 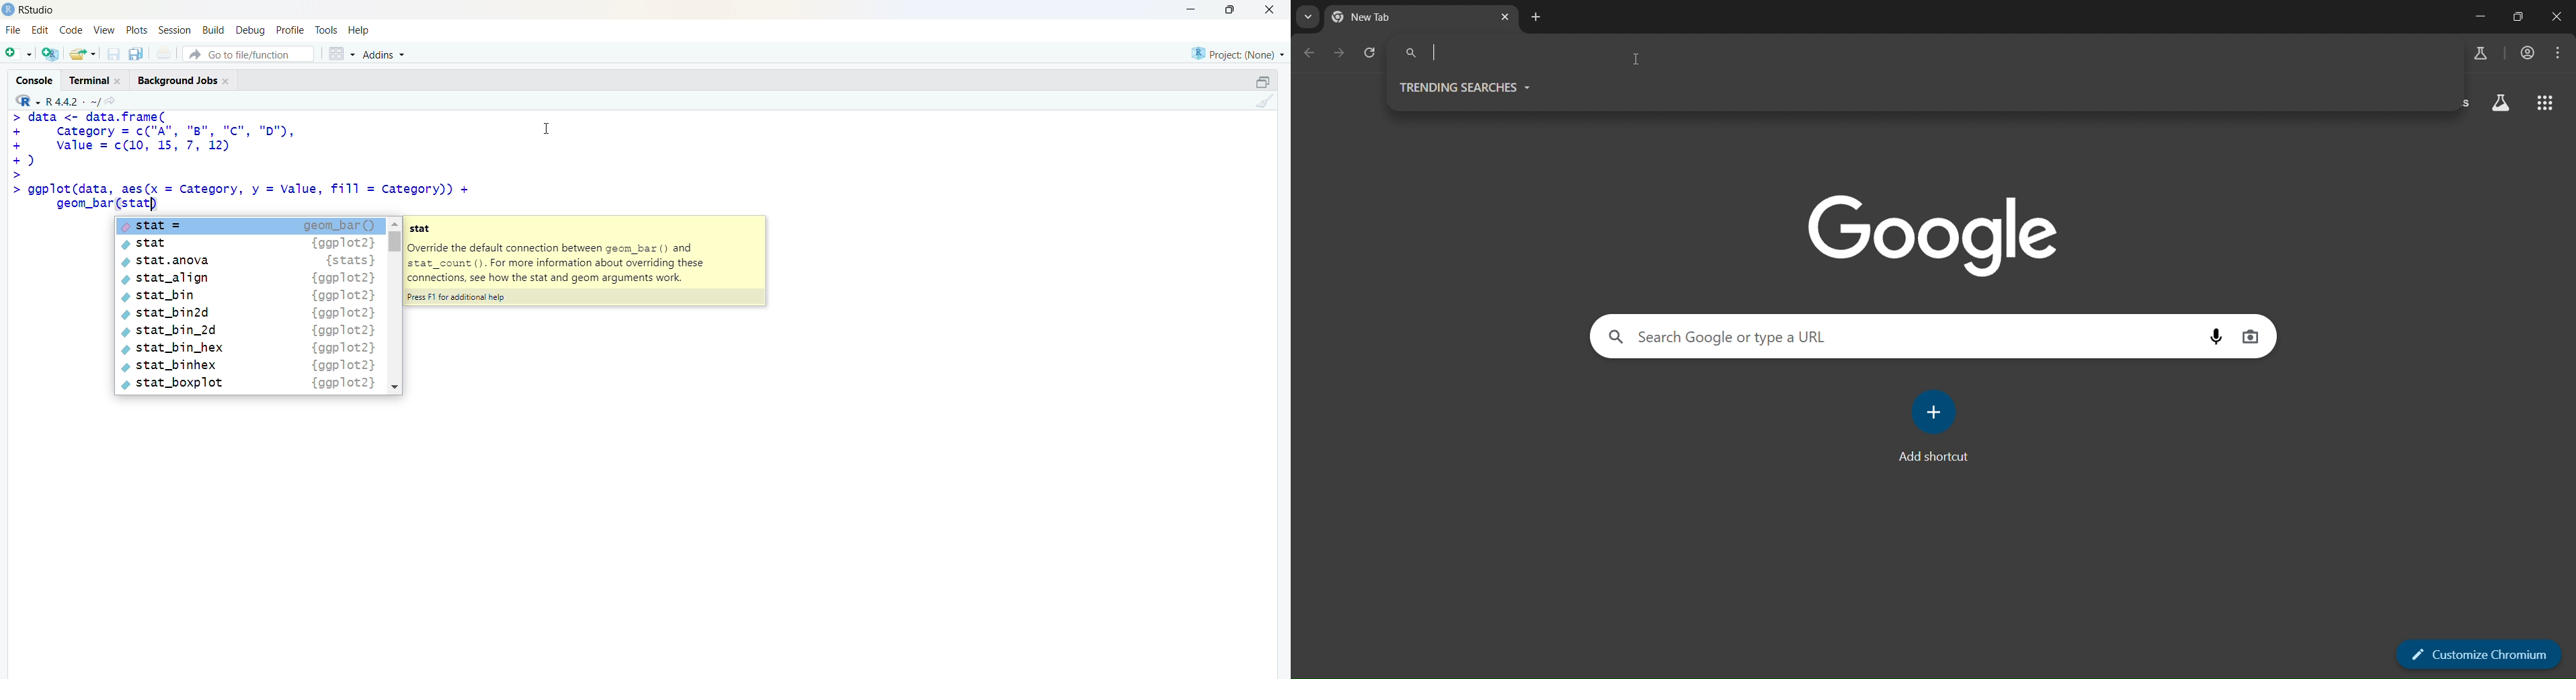 What do you see at coordinates (1240, 53) in the screenshot?
I see `selected project - none` at bounding box center [1240, 53].